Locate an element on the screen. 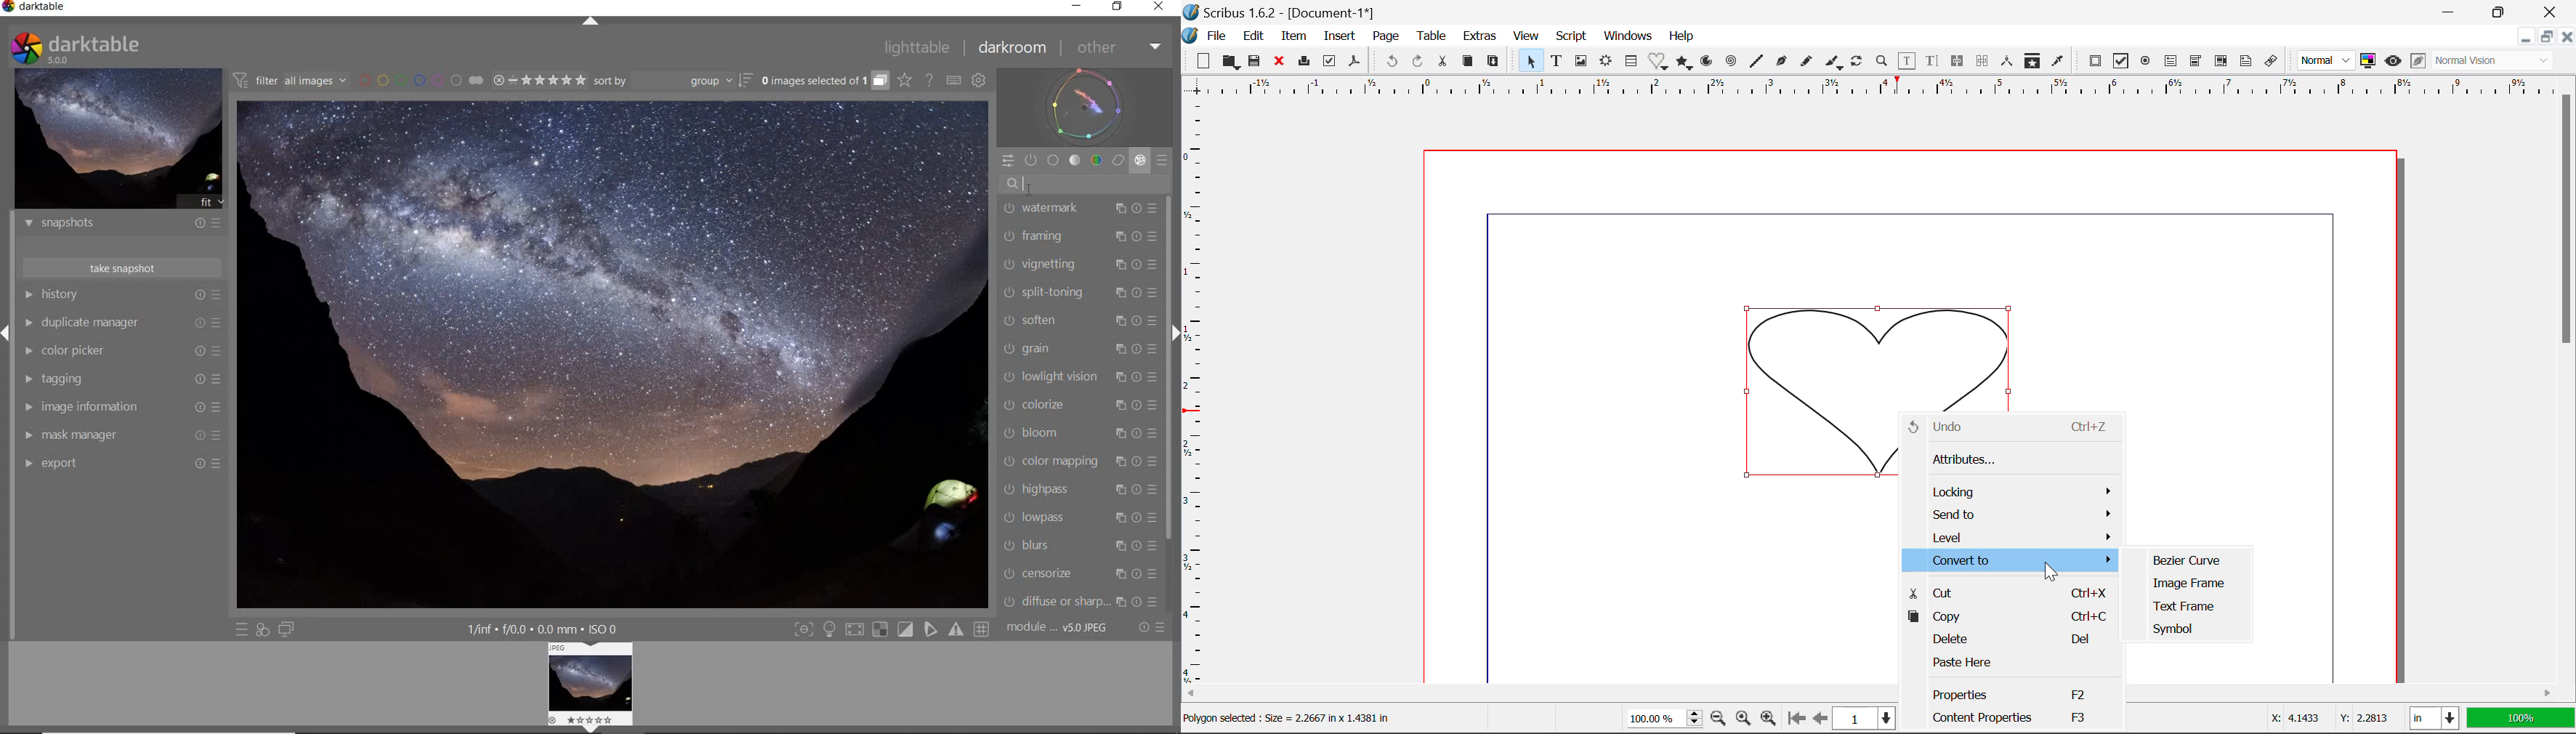 This screenshot has width=2576, height=756. Scribus 1.6.2 - [Document-1*] is located at coordinates (1284, 13).